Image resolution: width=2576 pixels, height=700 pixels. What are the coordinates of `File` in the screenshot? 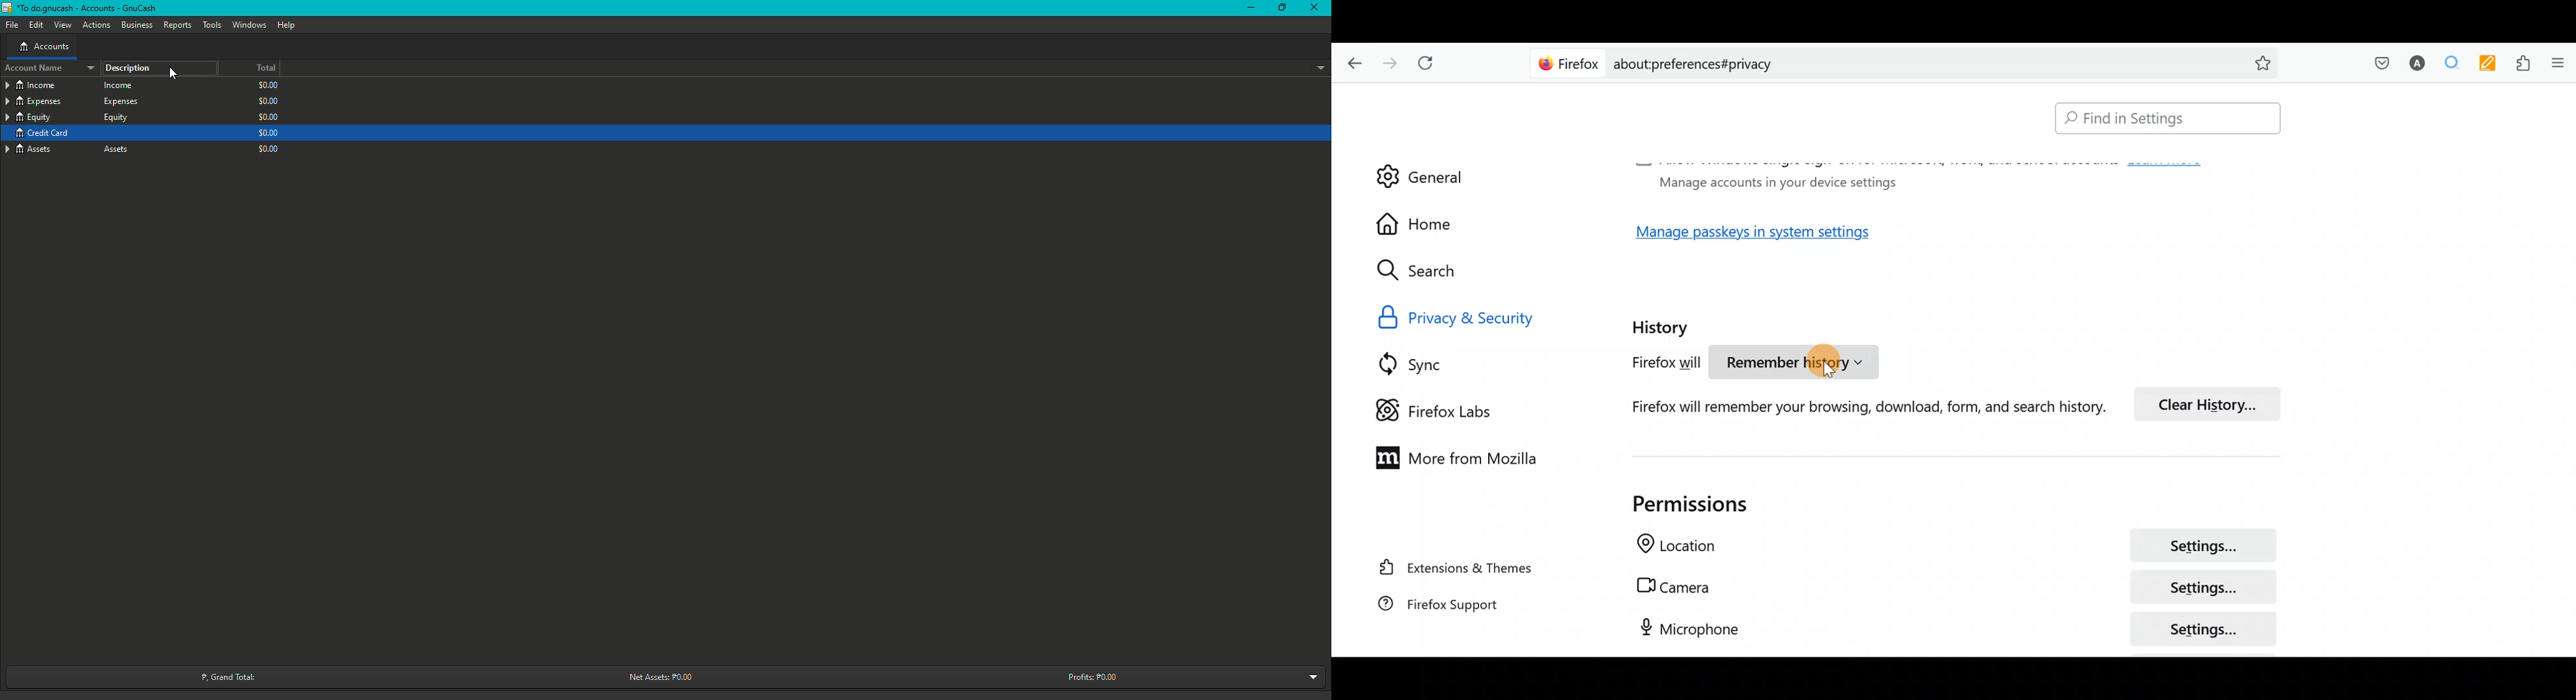 It's located at (10, 26).